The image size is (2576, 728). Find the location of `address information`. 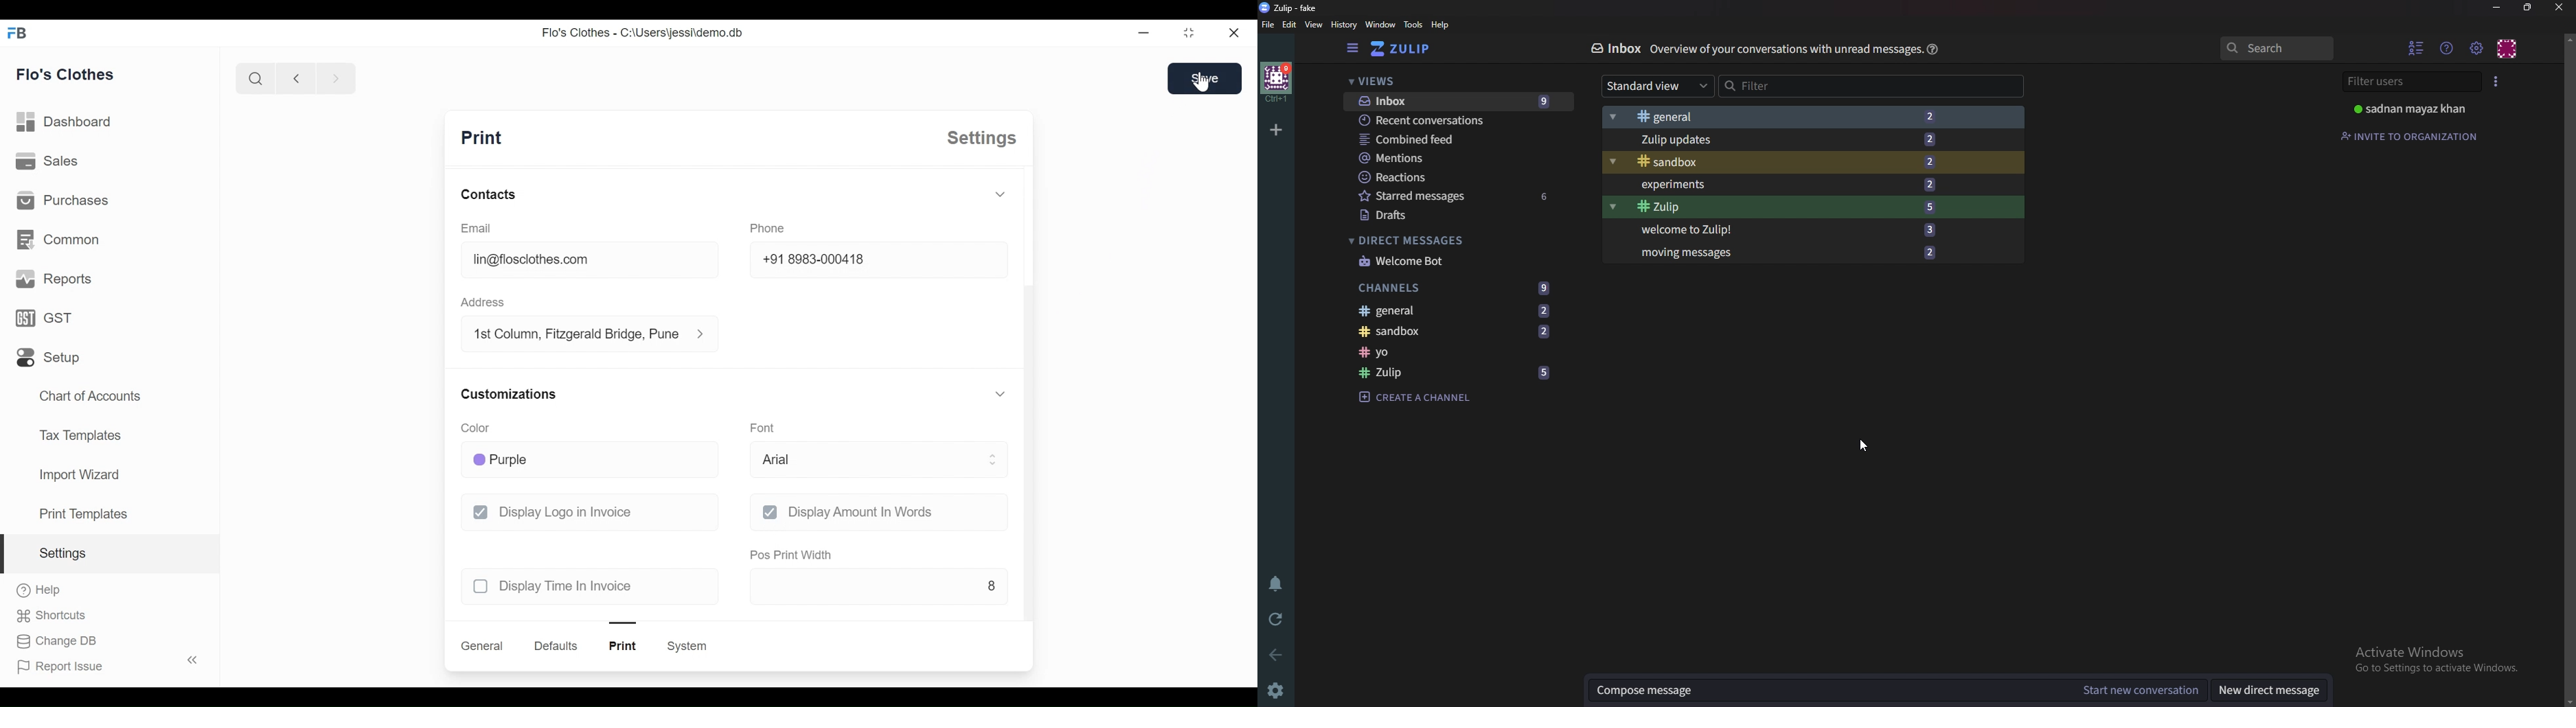

address information is located at coordinates (705, 334).